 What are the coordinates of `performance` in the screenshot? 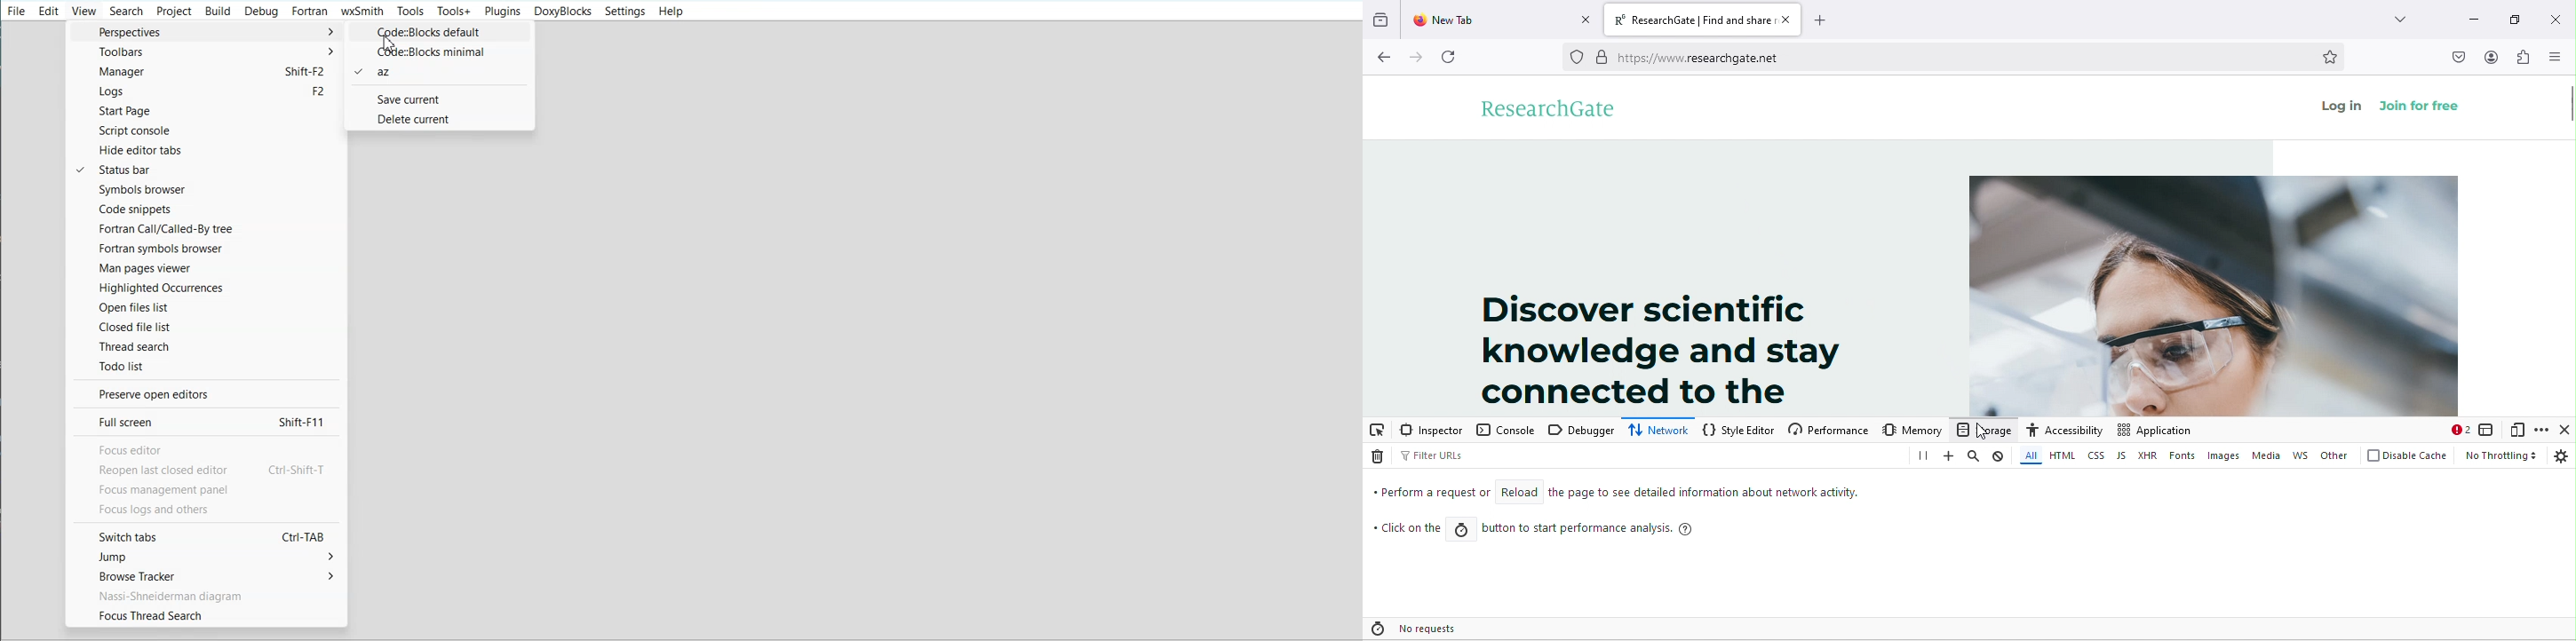 It's located at (1826, 431).